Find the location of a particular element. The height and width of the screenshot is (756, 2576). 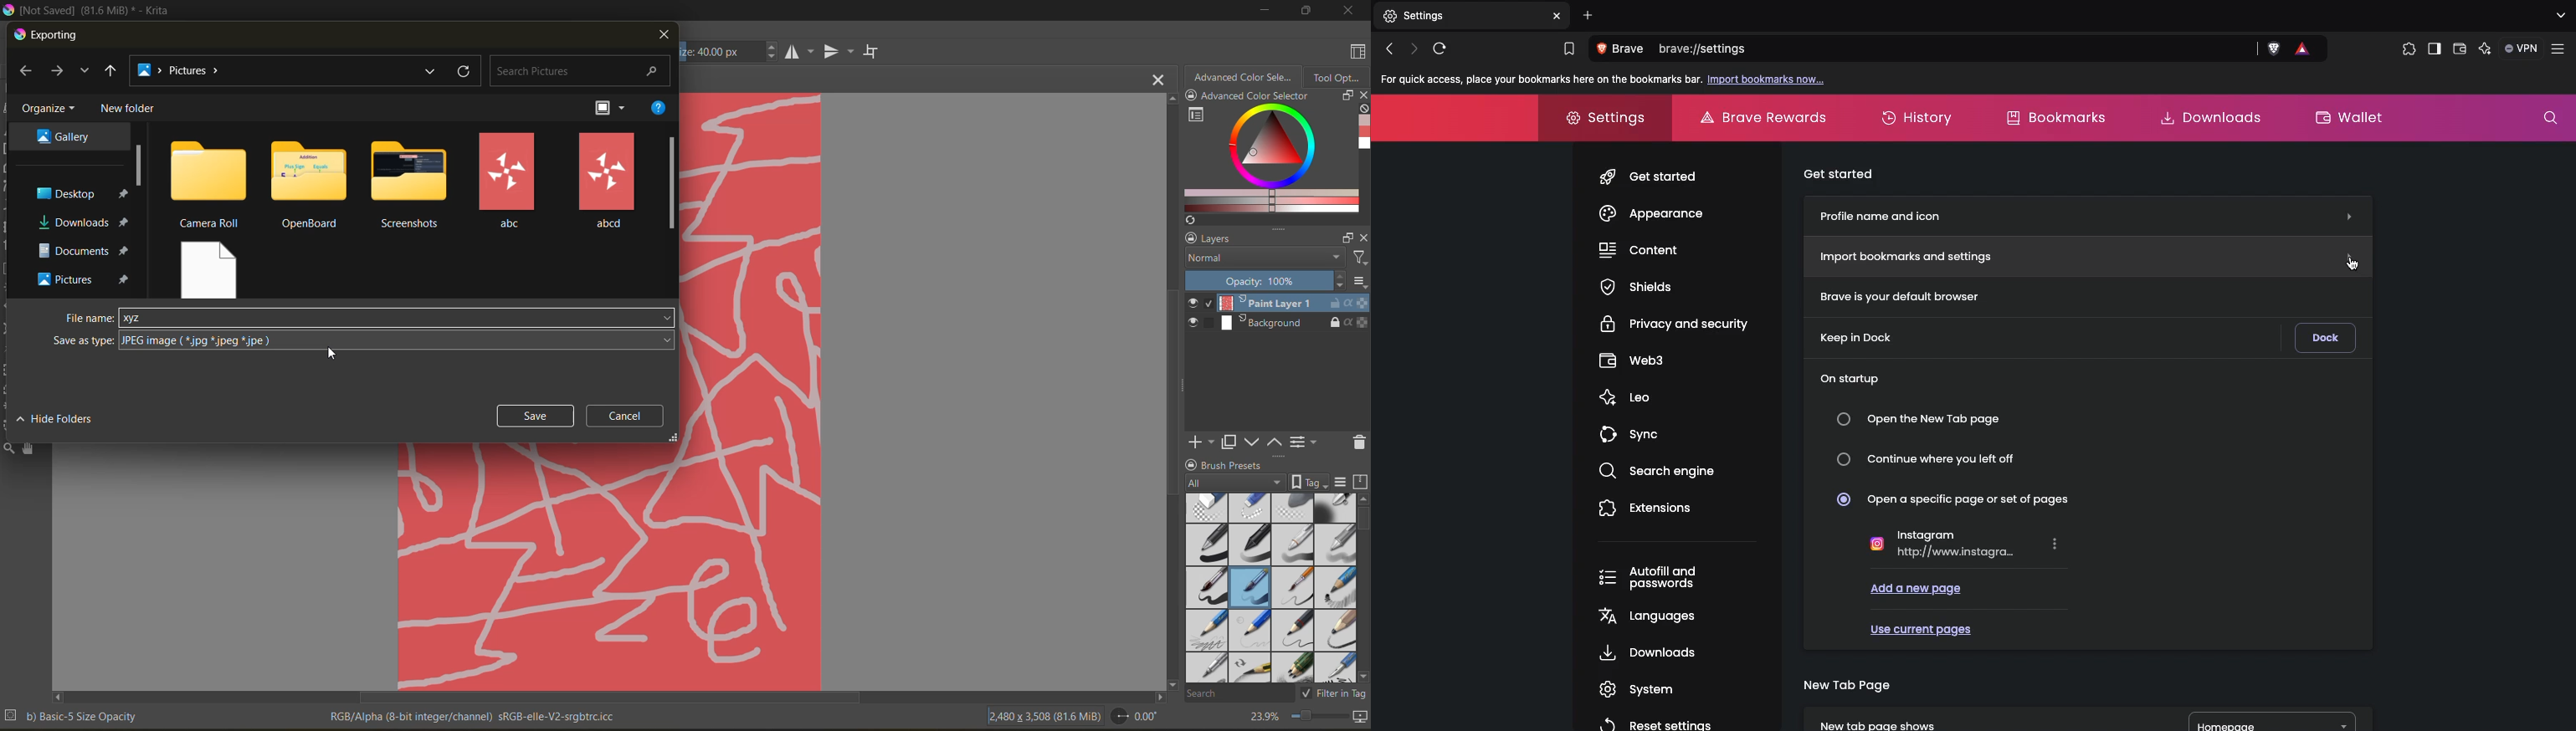

mask up is located at coordinates (1276, 441).